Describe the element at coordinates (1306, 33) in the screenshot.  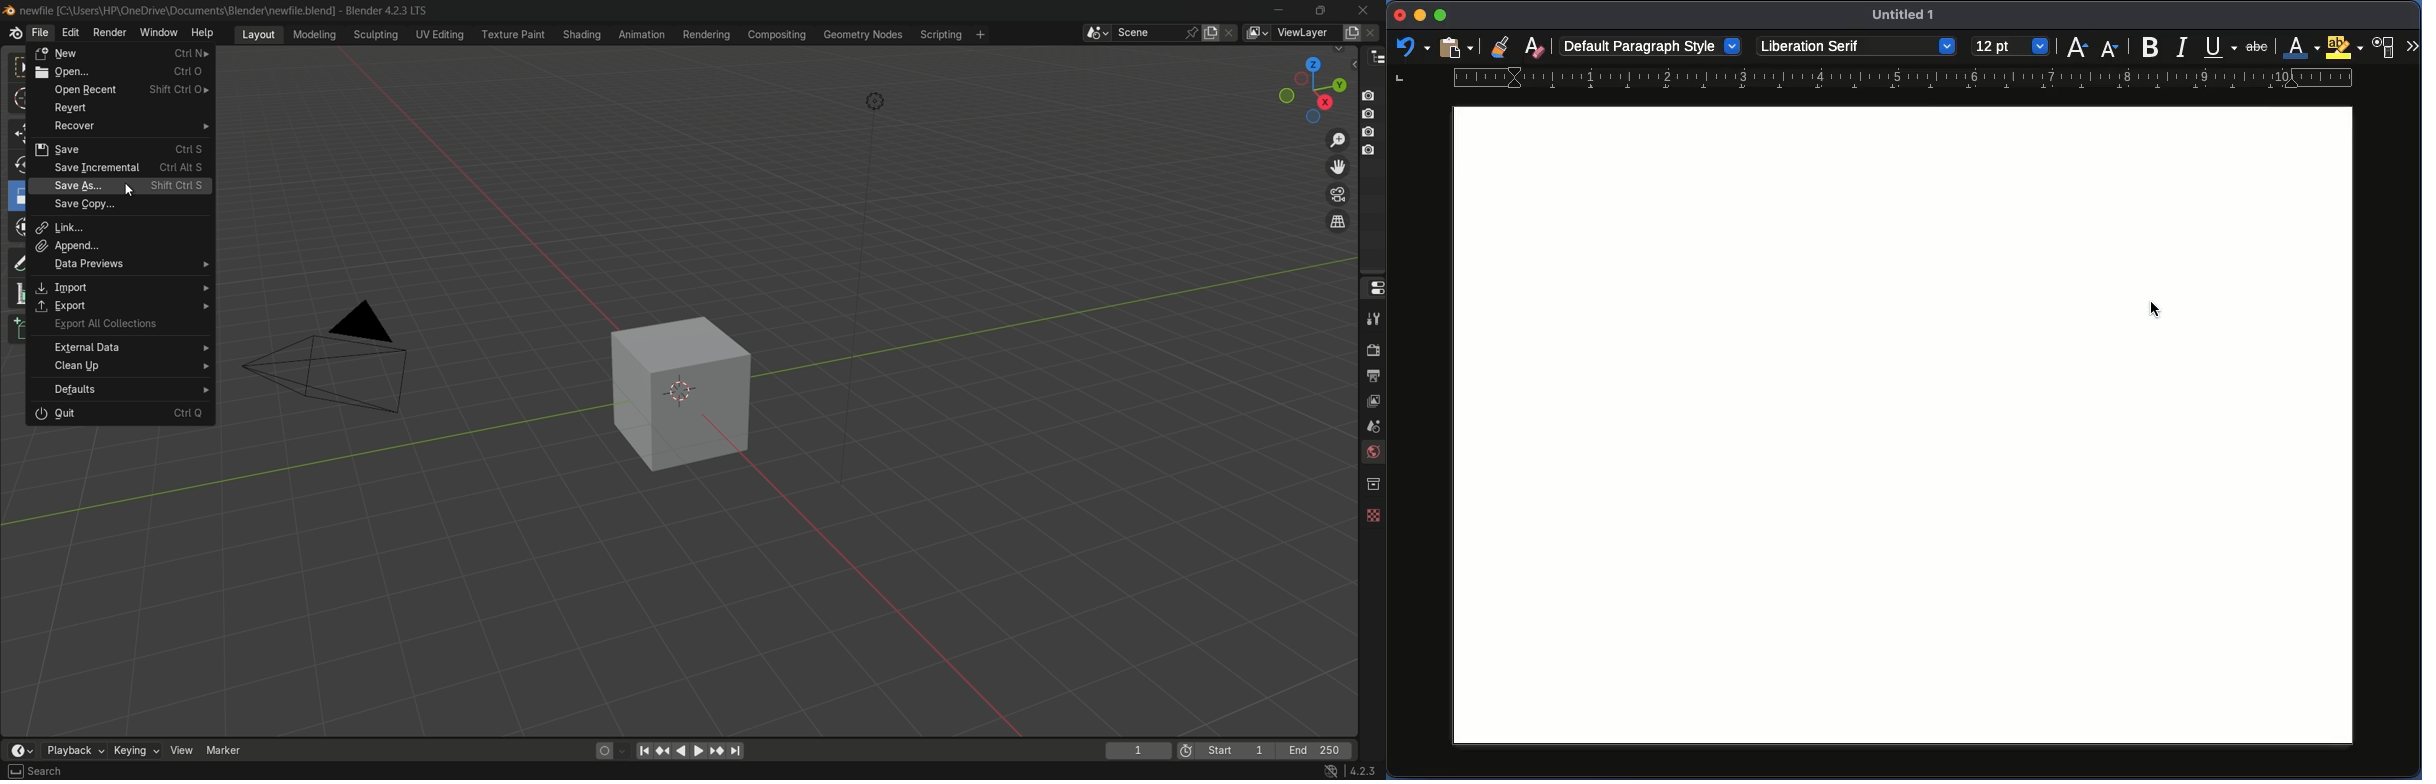
I see `view layer name` at that location.